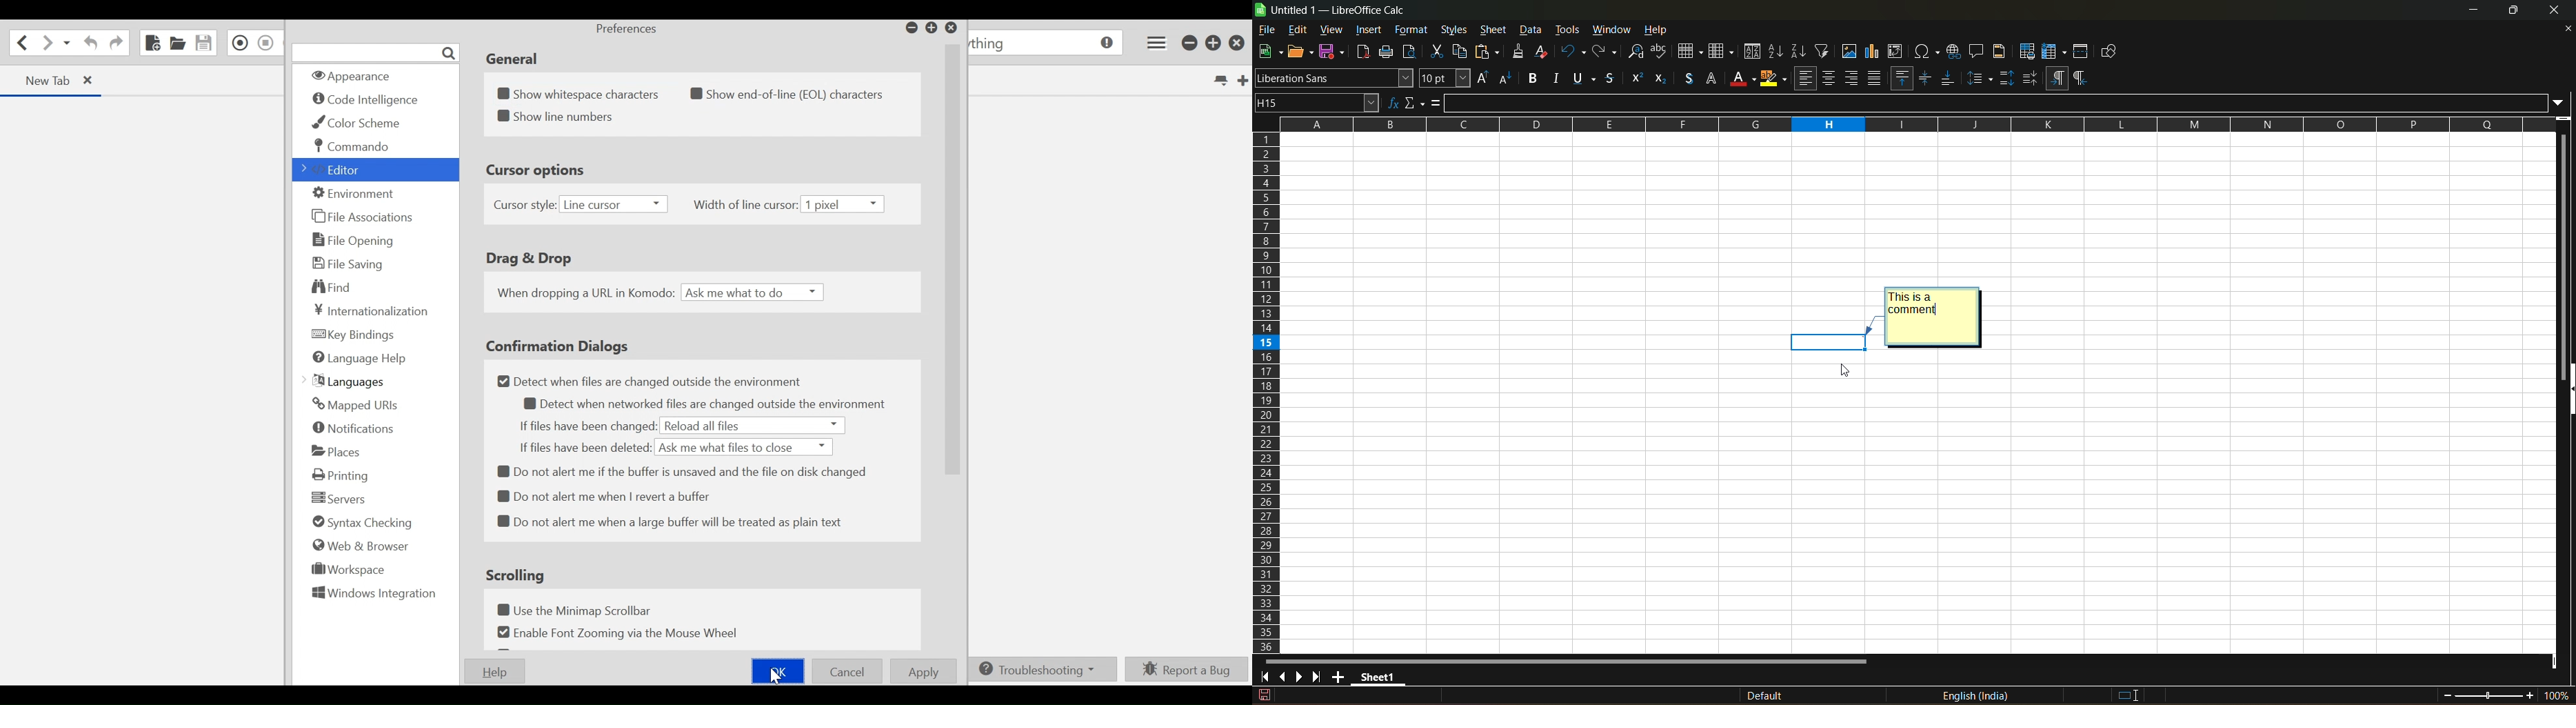  Describe the element at coordinates (1776, 52) in the screenshot. I see `sort ascending` at that location.